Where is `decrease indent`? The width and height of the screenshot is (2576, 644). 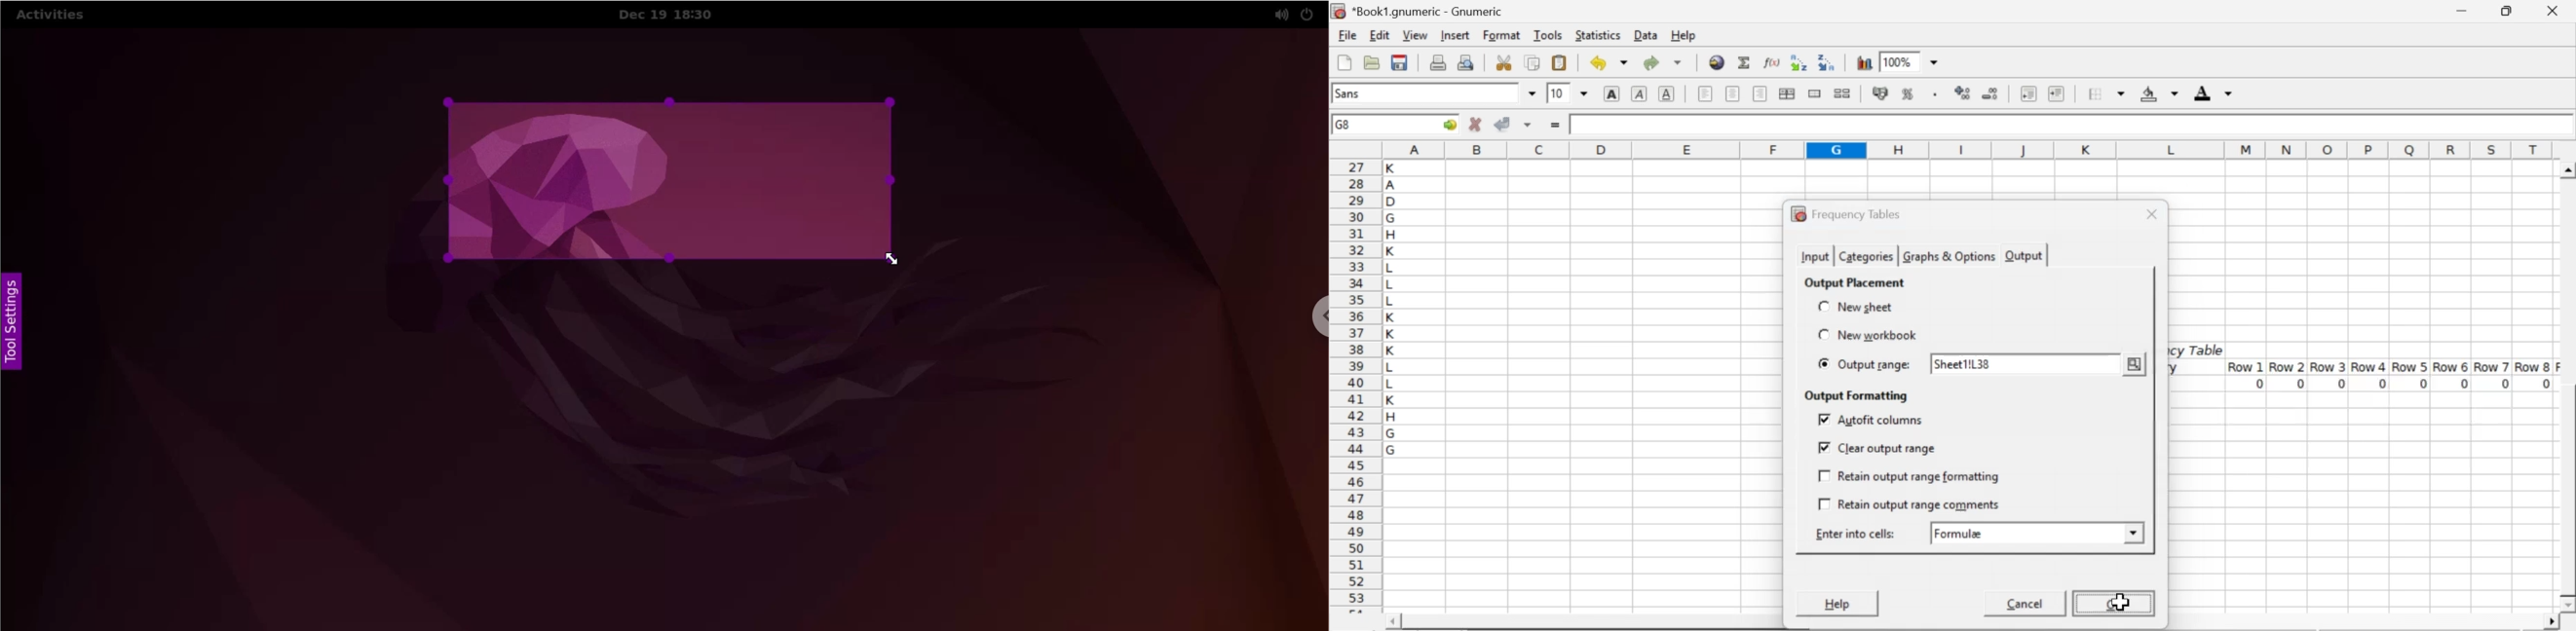 decrease indent is located at coordinates (2028, 93).